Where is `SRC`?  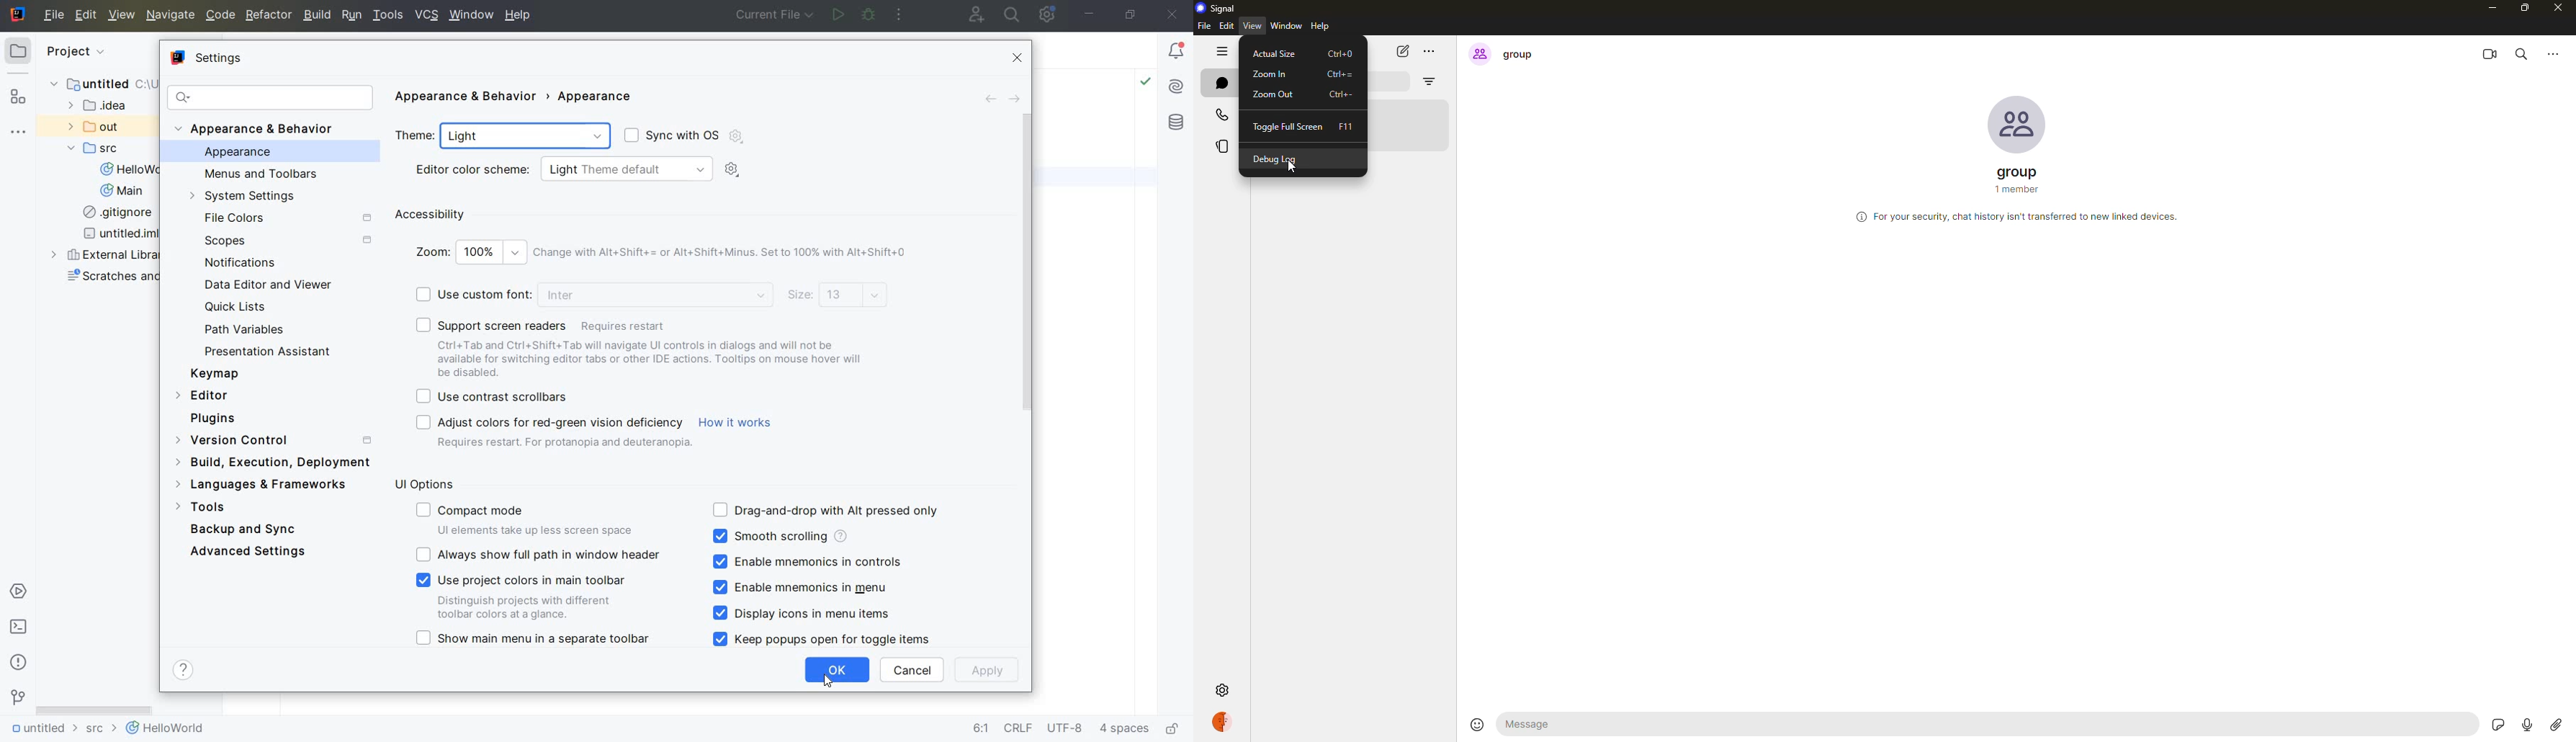
SRC is located at coordinates (100, 148).